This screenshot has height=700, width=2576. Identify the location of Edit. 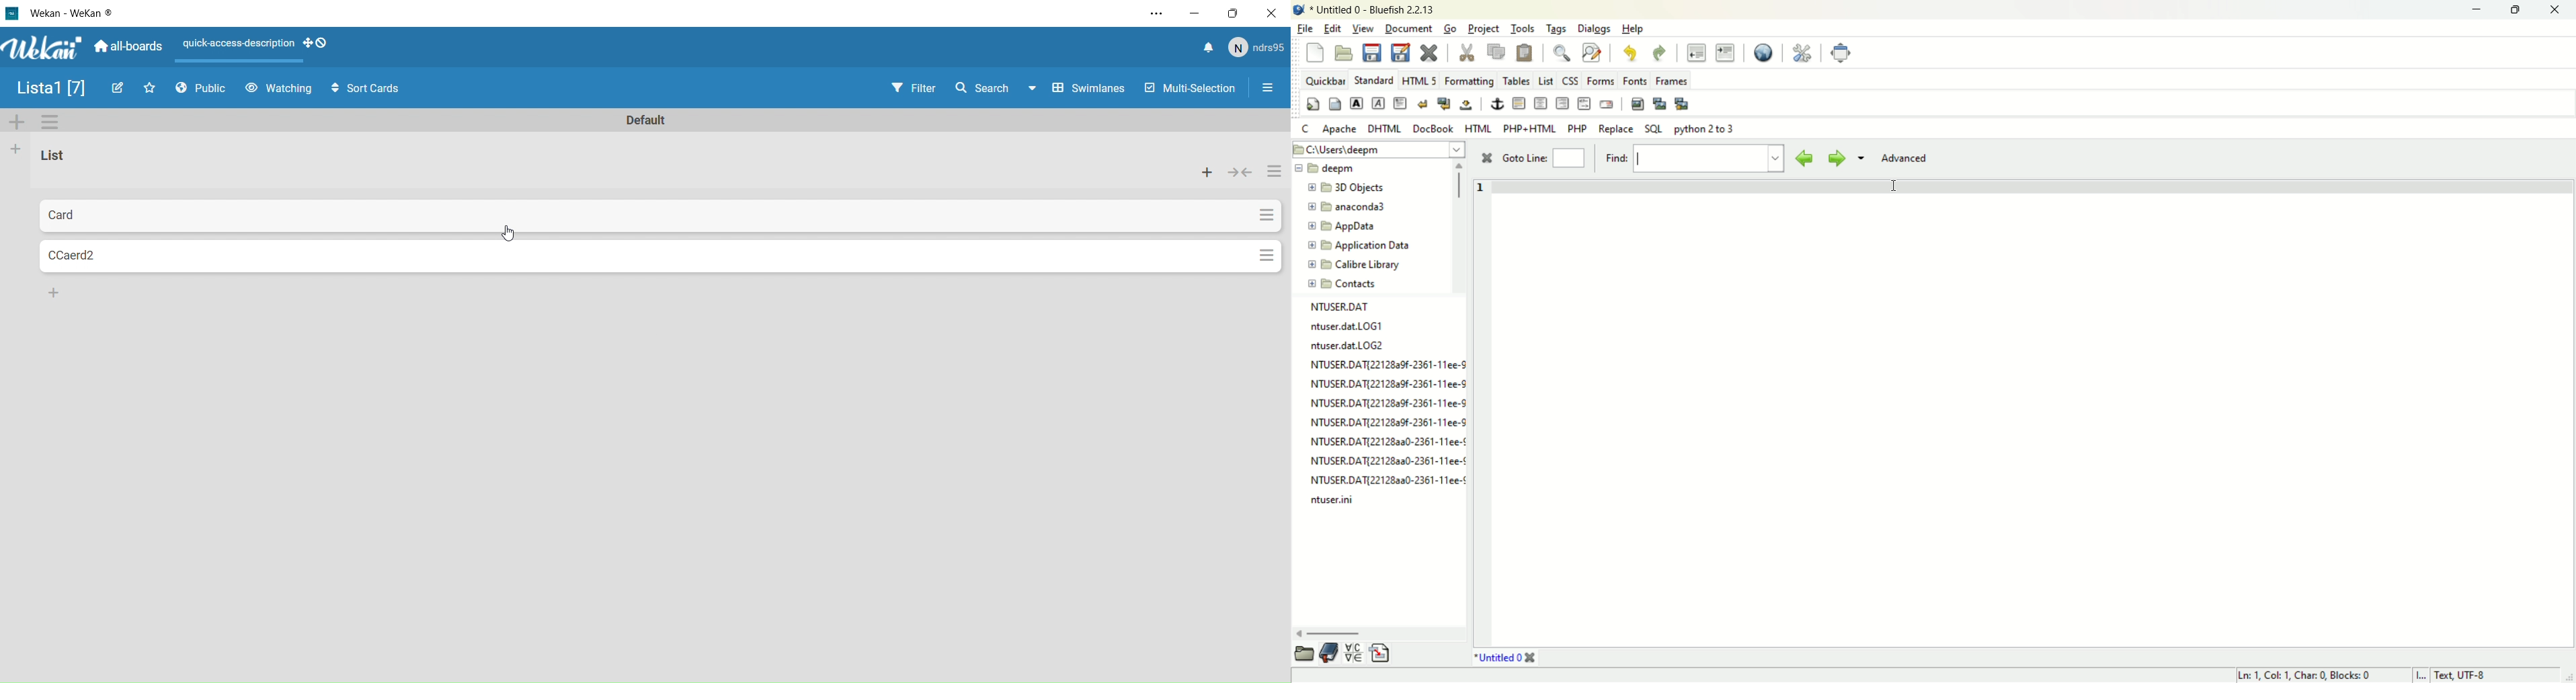
(119, 89).